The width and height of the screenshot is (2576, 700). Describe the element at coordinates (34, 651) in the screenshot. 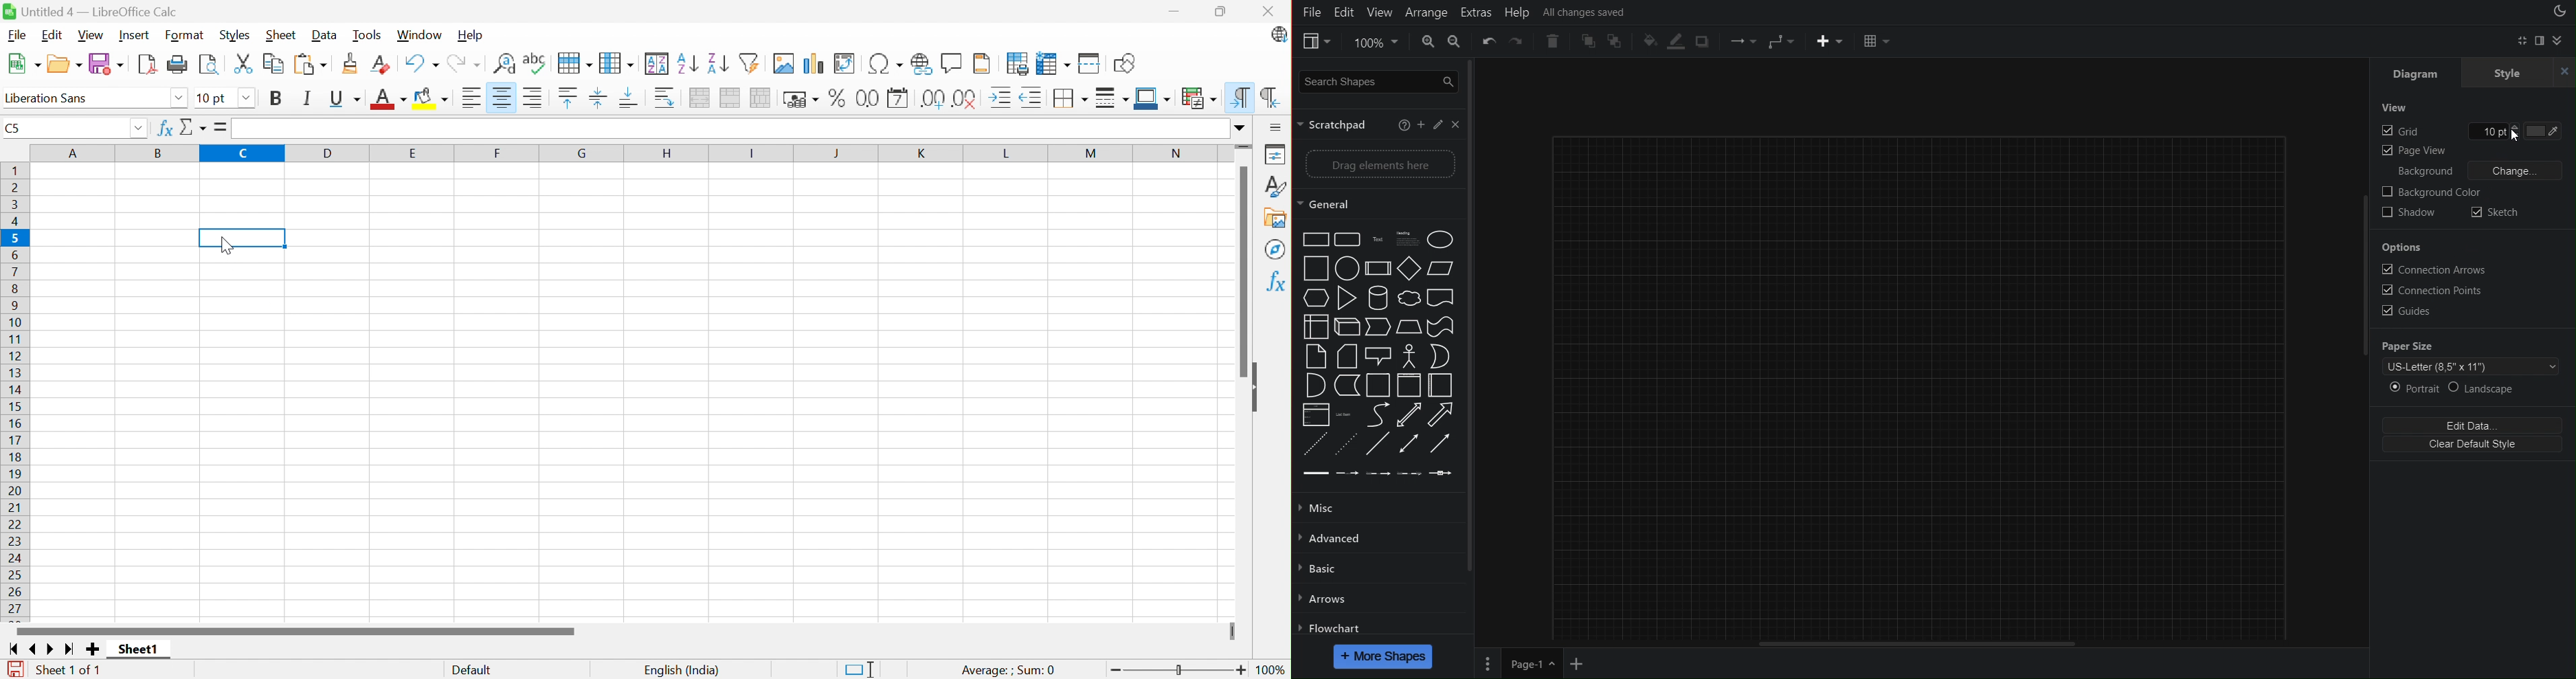

I see `Scroll to previous sheet` at that location.